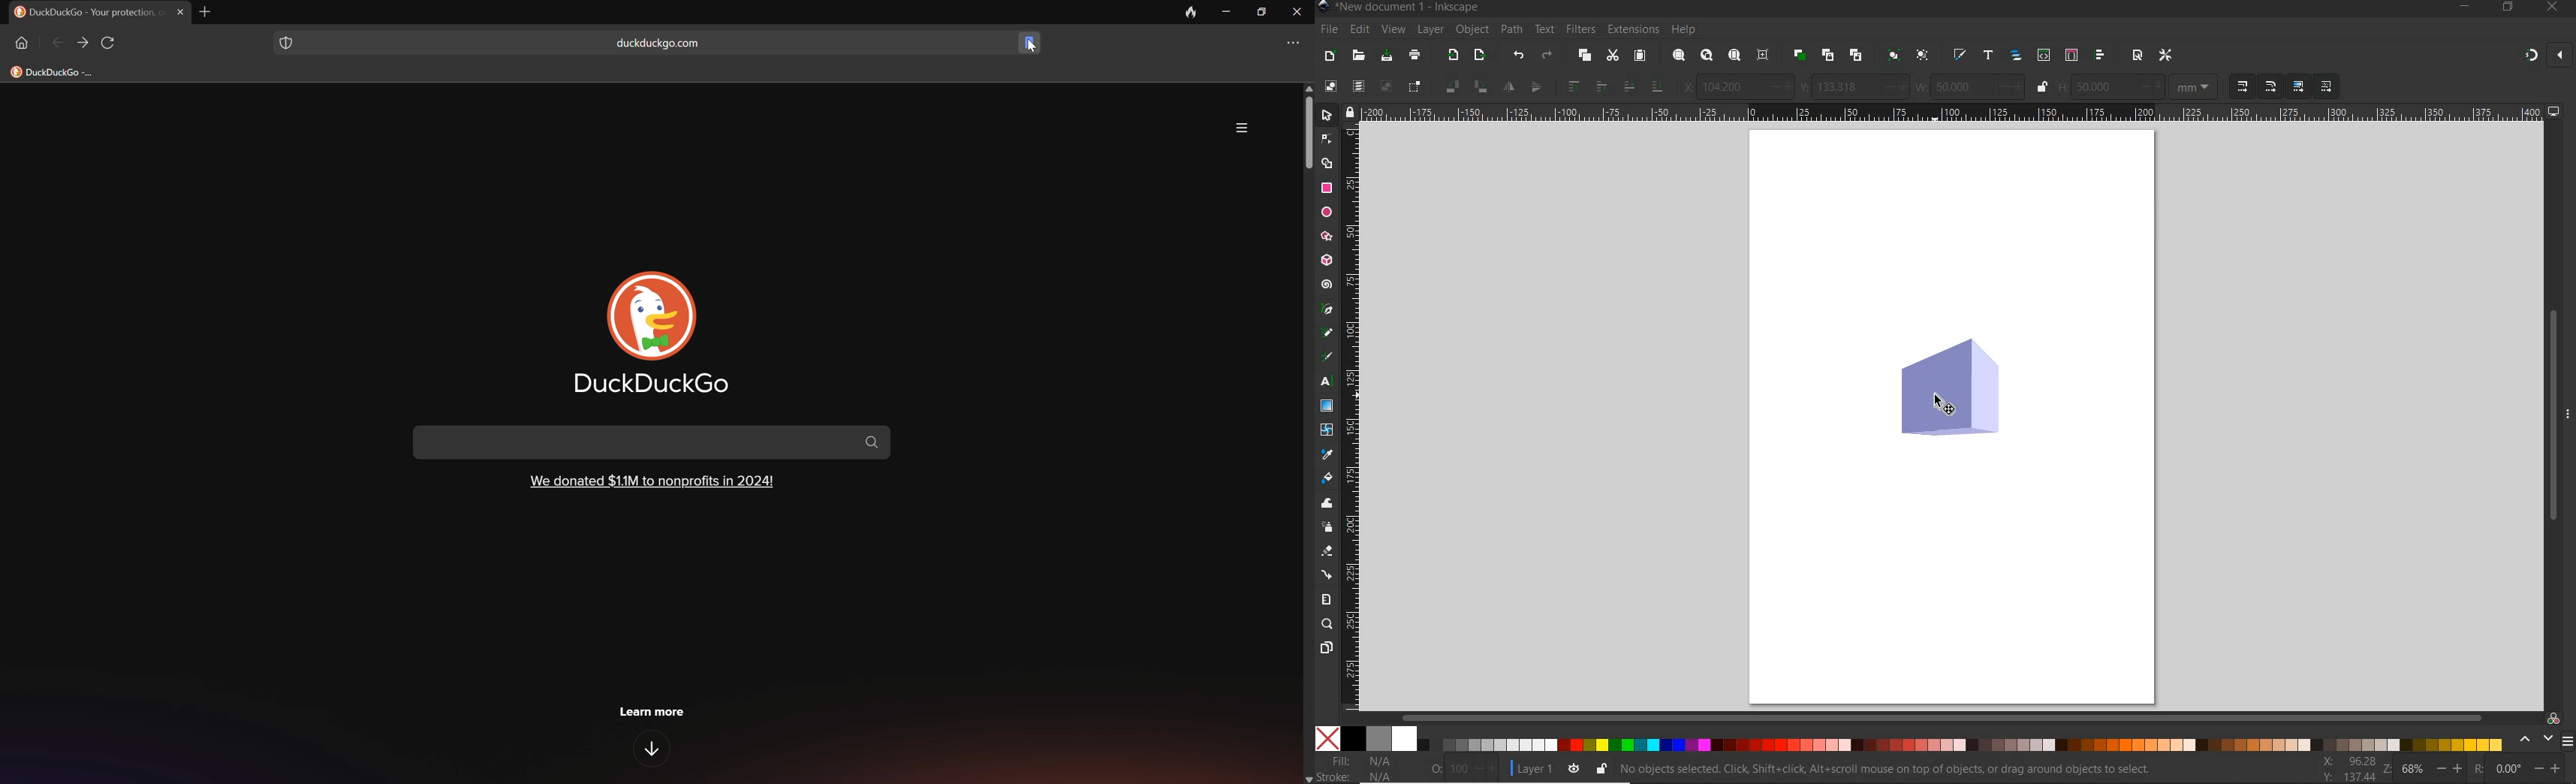  Describe the element at coordinates (1892, 54) in the screenshot. I see `group` at that location.